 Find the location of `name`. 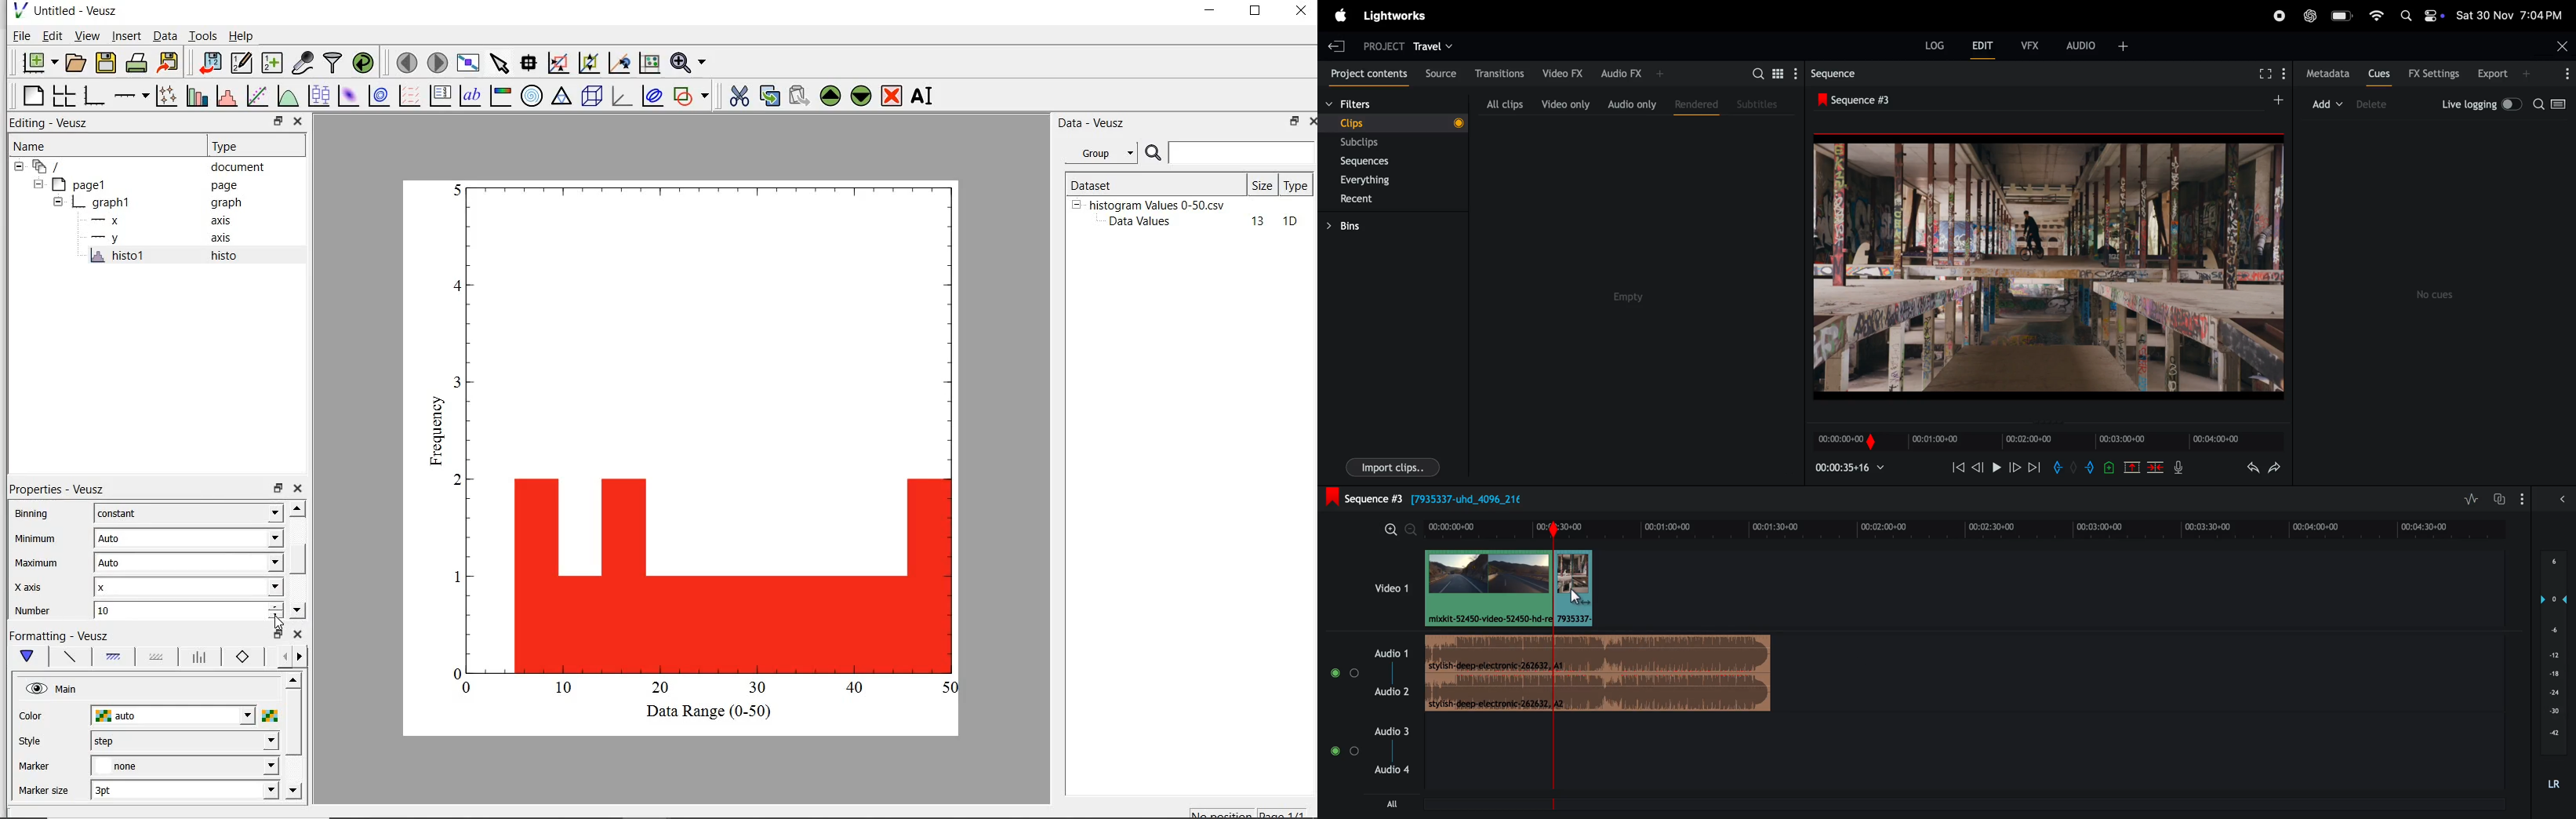

name is located at coordinates (28, 147).